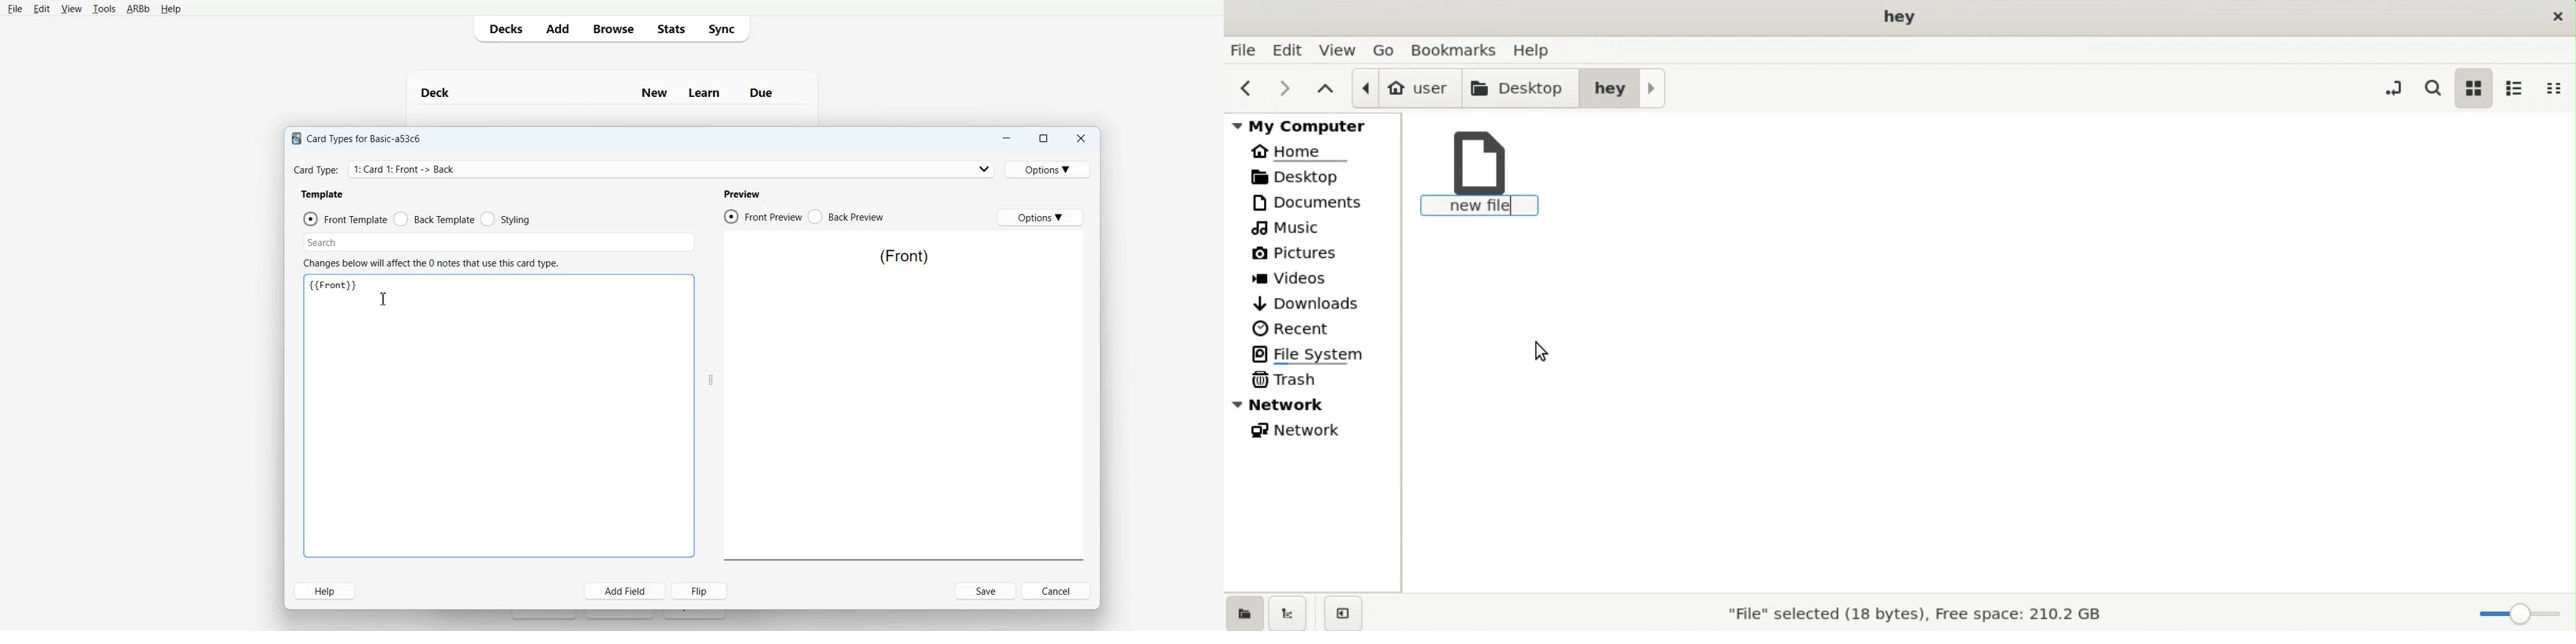 Image resolution: width=2576 pixels, height=644 pixels. I want to click on Cancel, so click(1058, 590).